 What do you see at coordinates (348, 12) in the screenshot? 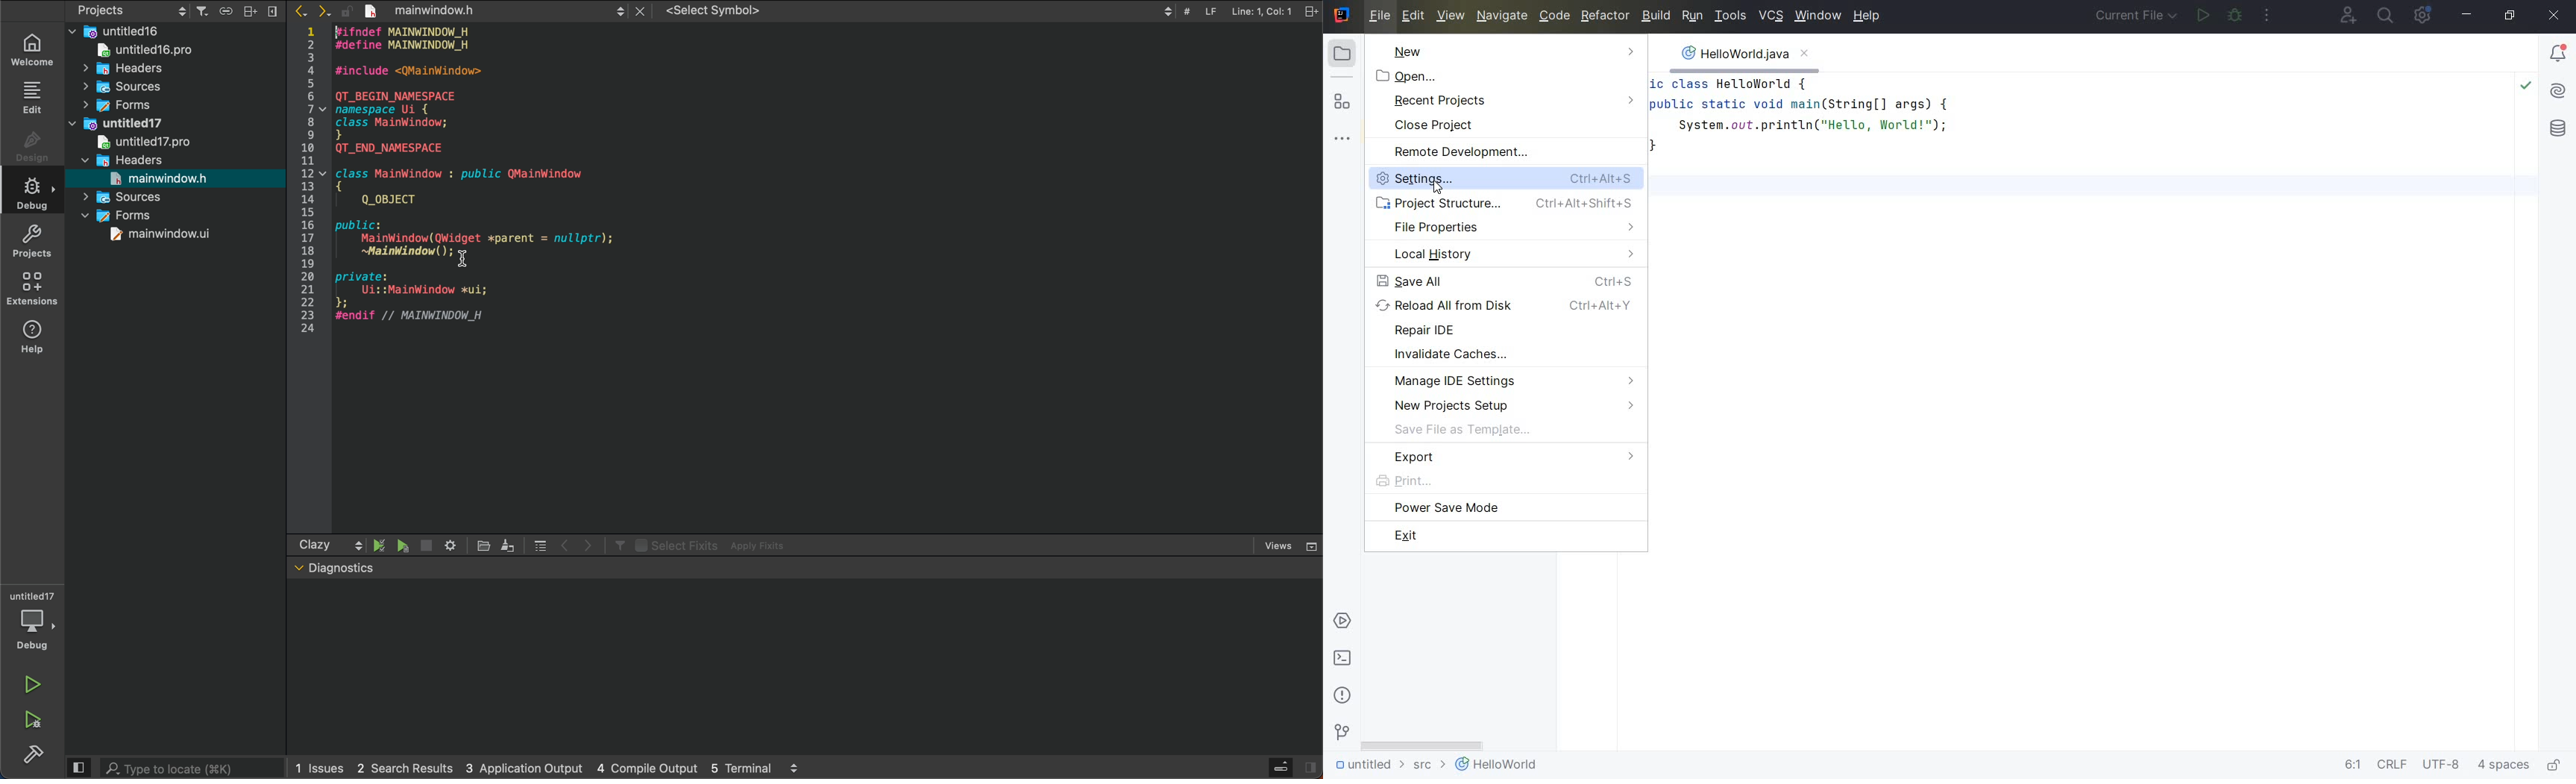
I see `Lock` at bounding box center [348, 12].